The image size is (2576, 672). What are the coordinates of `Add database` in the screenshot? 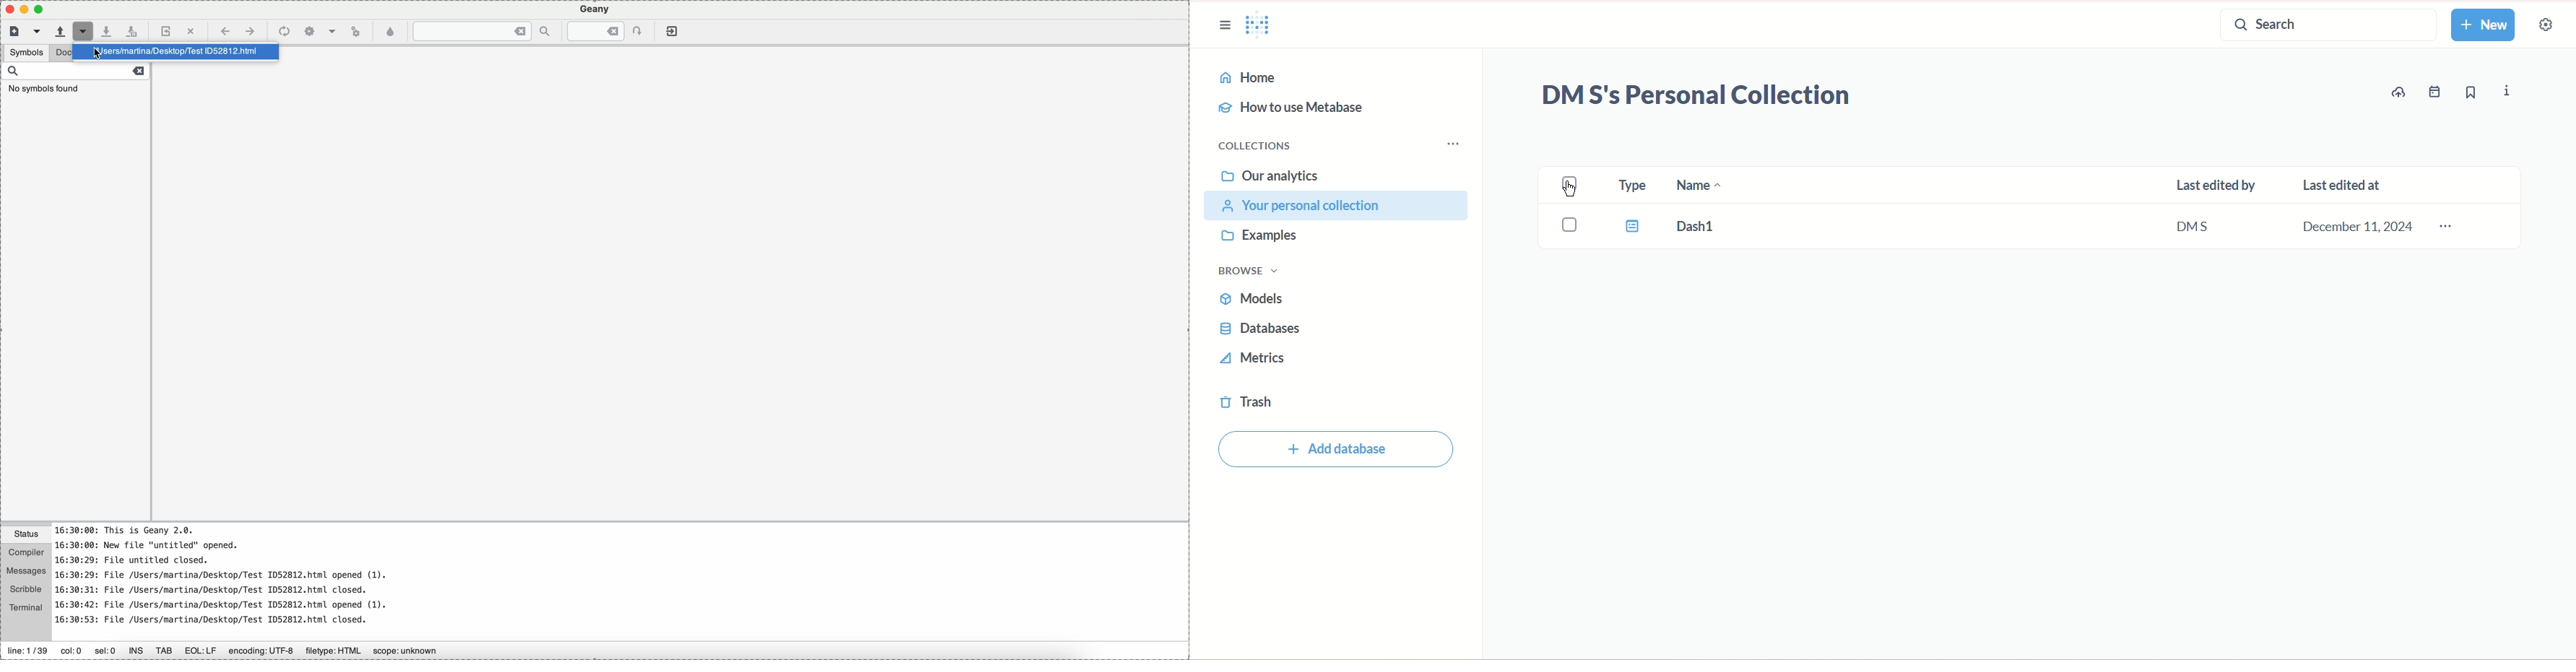 It's located at (1335, 451).